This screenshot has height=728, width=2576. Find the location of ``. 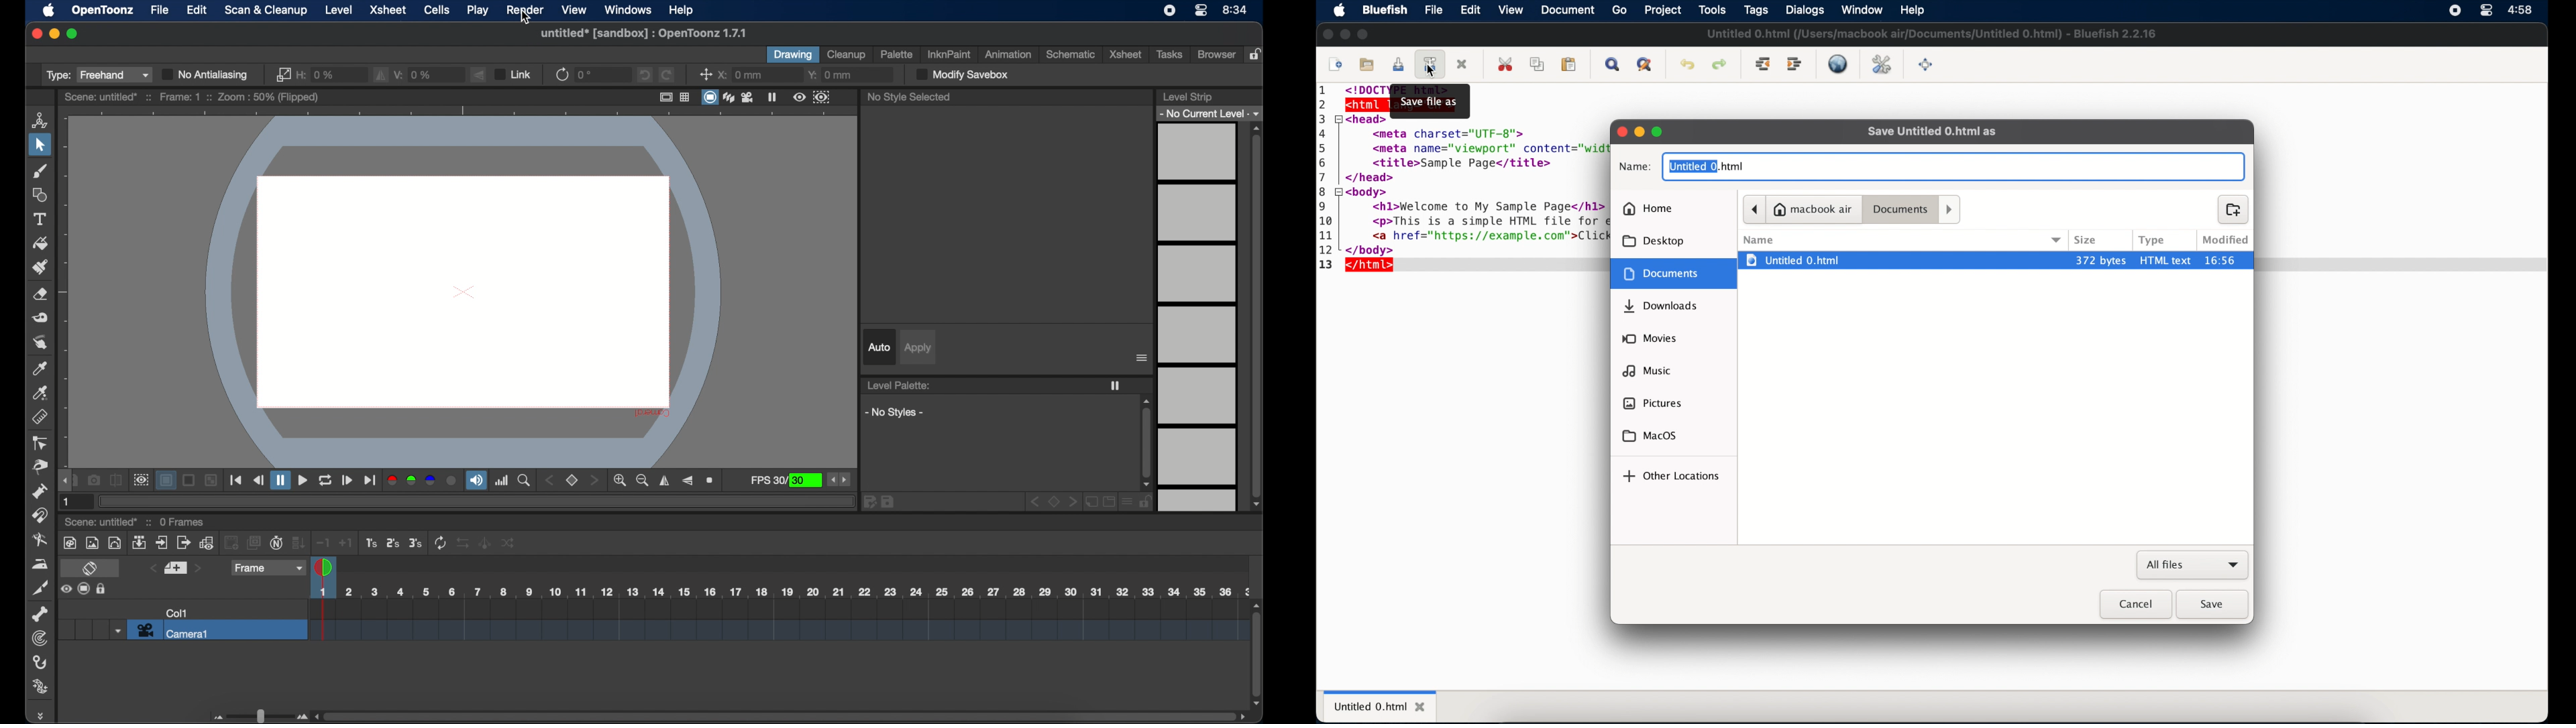

 is located at coordinates (1075, 502).